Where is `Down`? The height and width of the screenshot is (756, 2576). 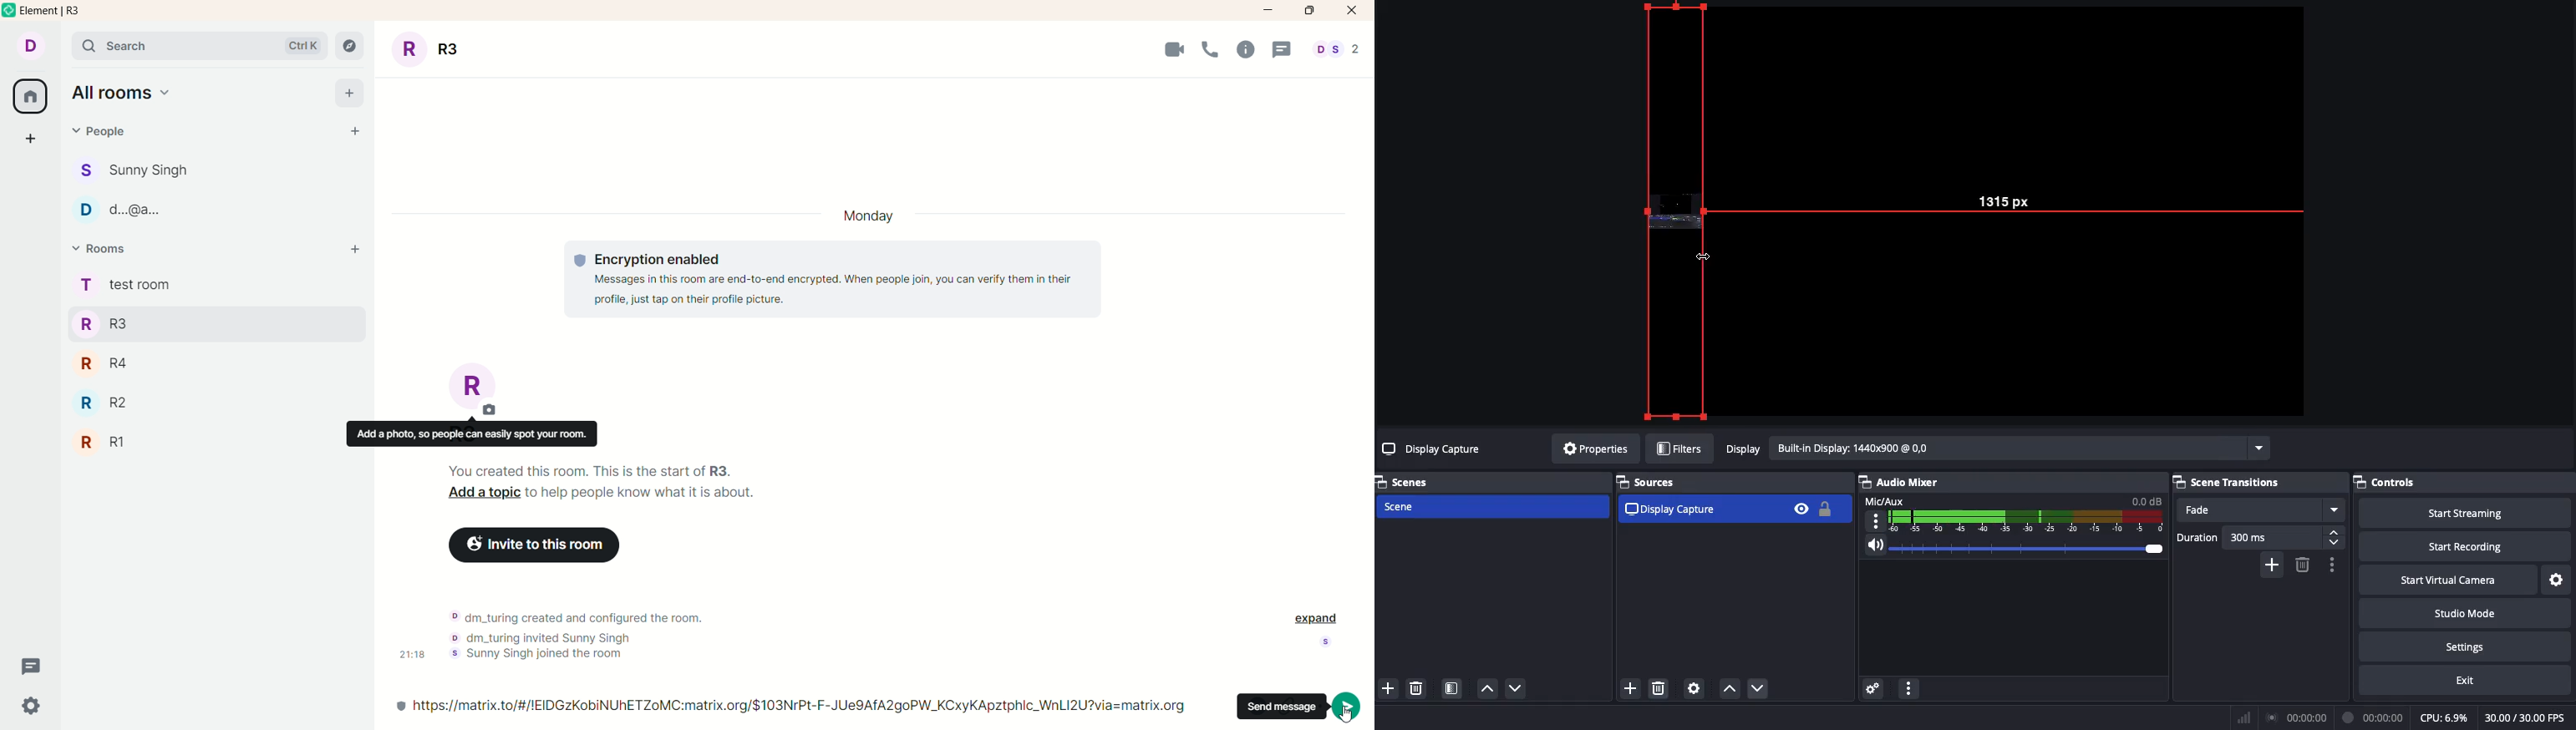 Down is located at coordinates (1761, 690).